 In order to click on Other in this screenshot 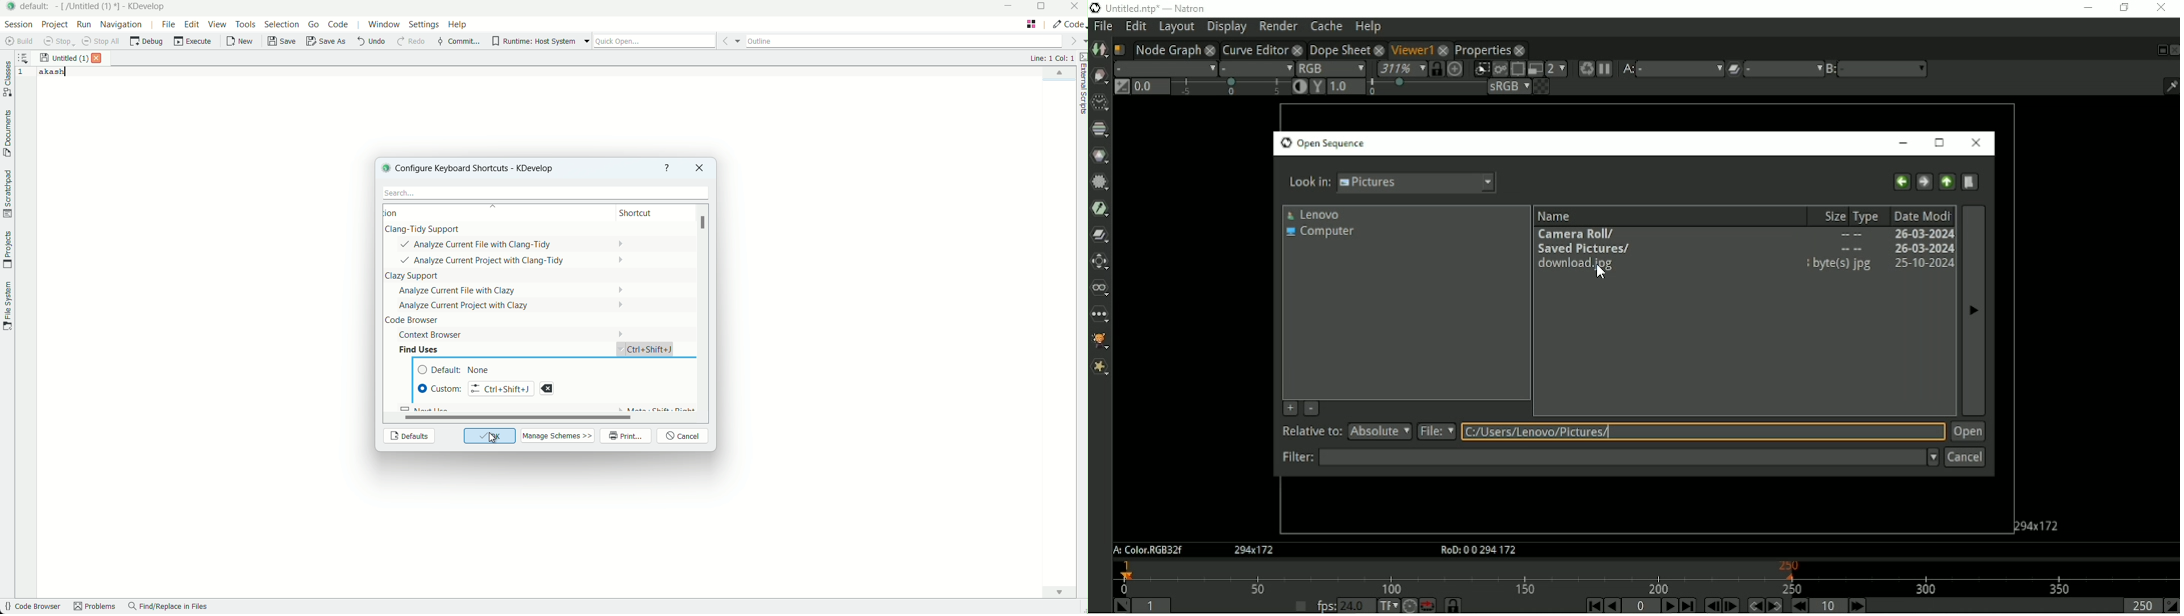, I will do `click(1099, 315)`.